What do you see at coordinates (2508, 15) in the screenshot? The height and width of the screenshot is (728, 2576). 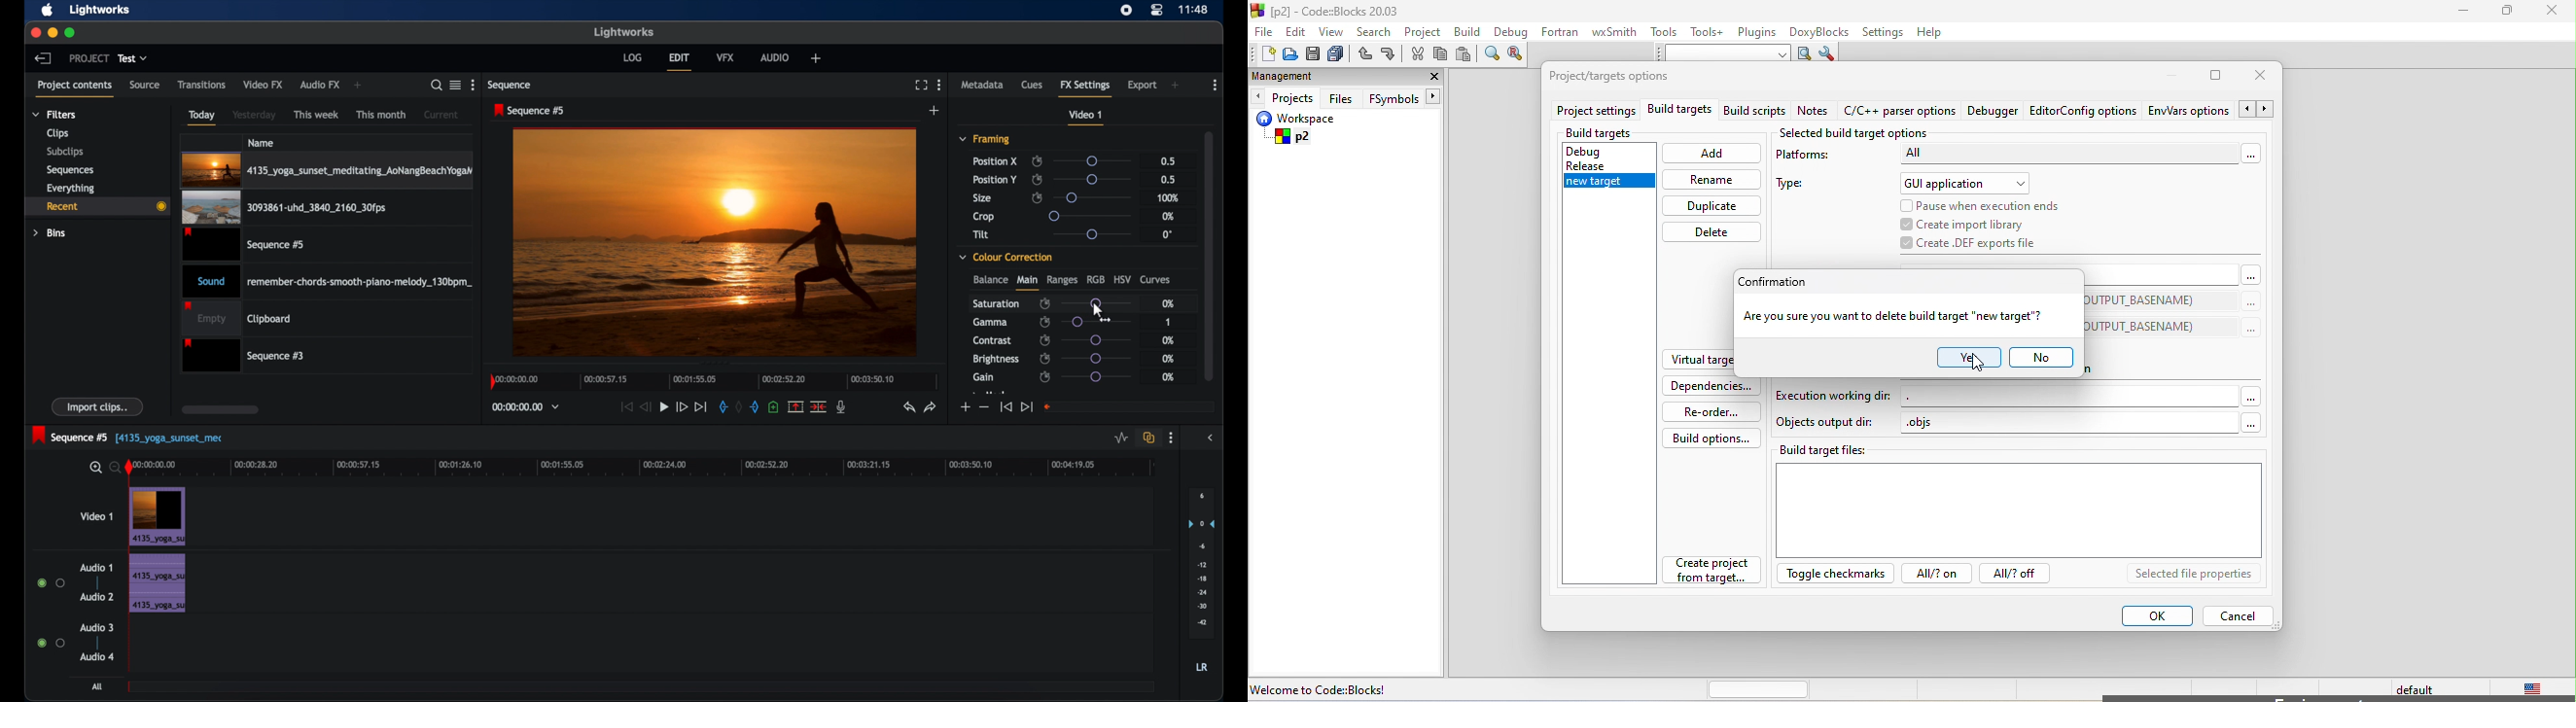 I see `maximize` at bounding box center [2508, 15].